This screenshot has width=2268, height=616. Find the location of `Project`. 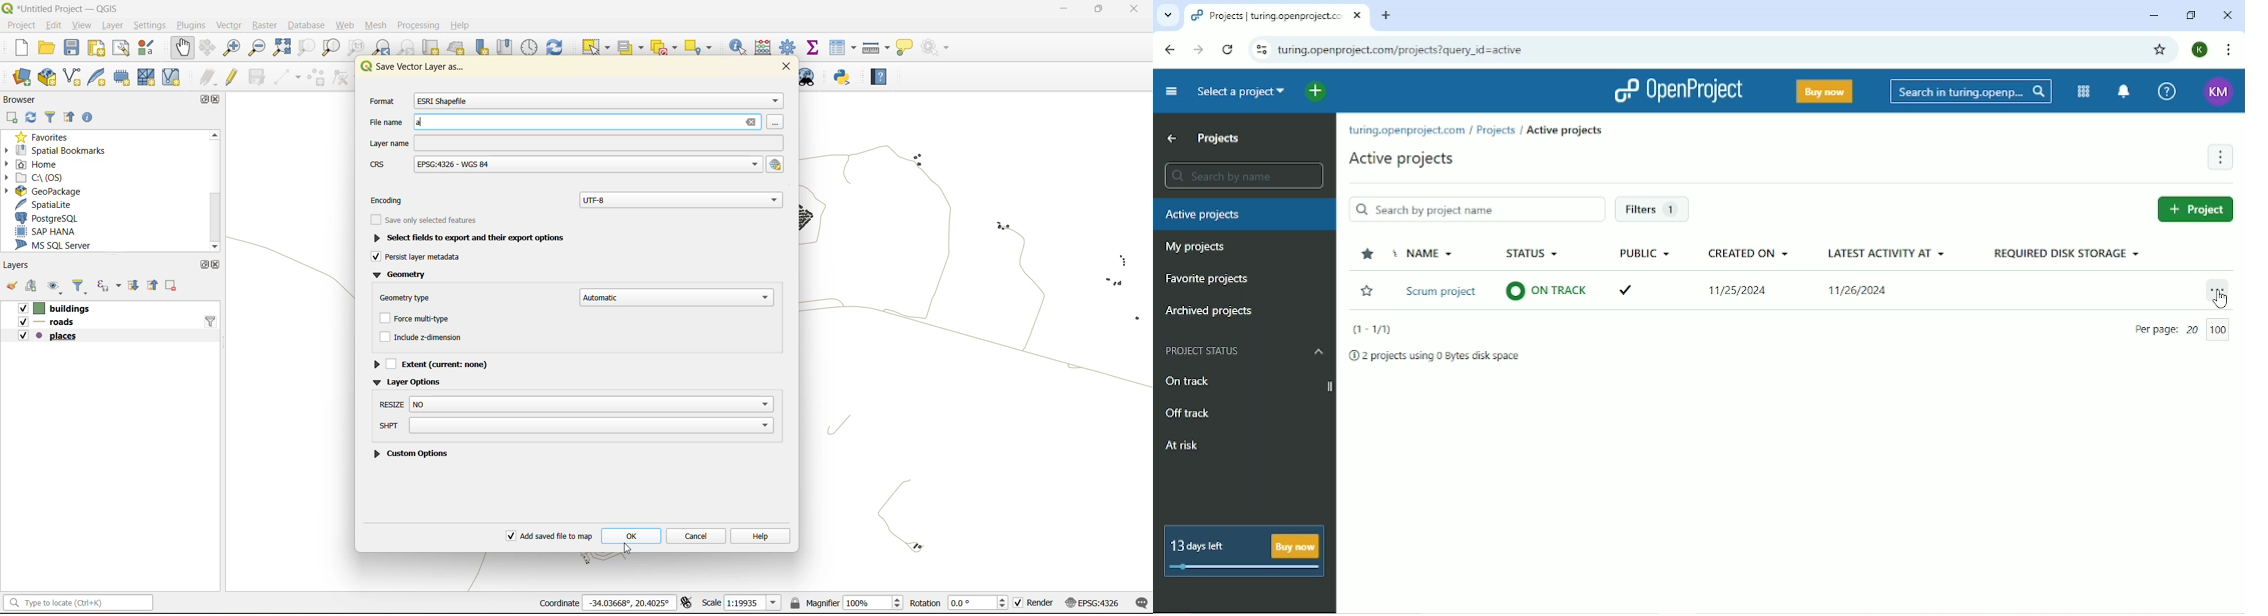

Project is located at coordinates (2195, 208).